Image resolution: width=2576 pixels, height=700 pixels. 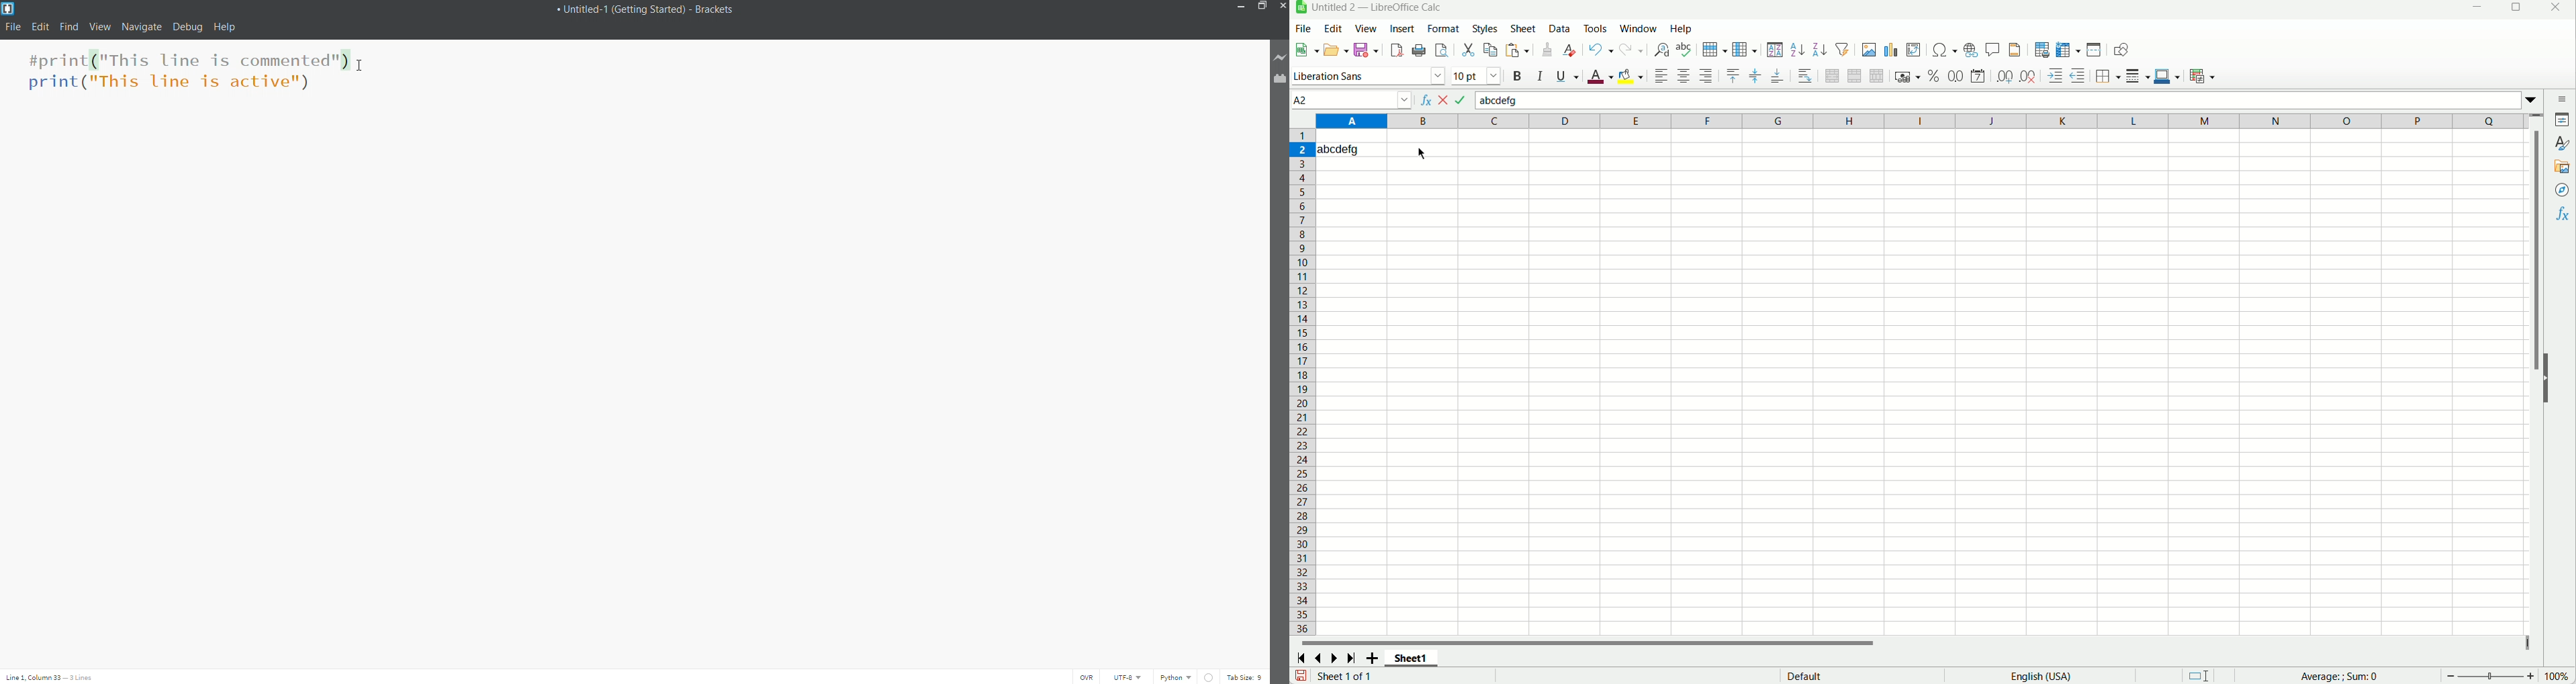 What do you see at coordinates (1370, 657) in the screenshot?
I see `add sheets` at bounding box center [1370, 657].